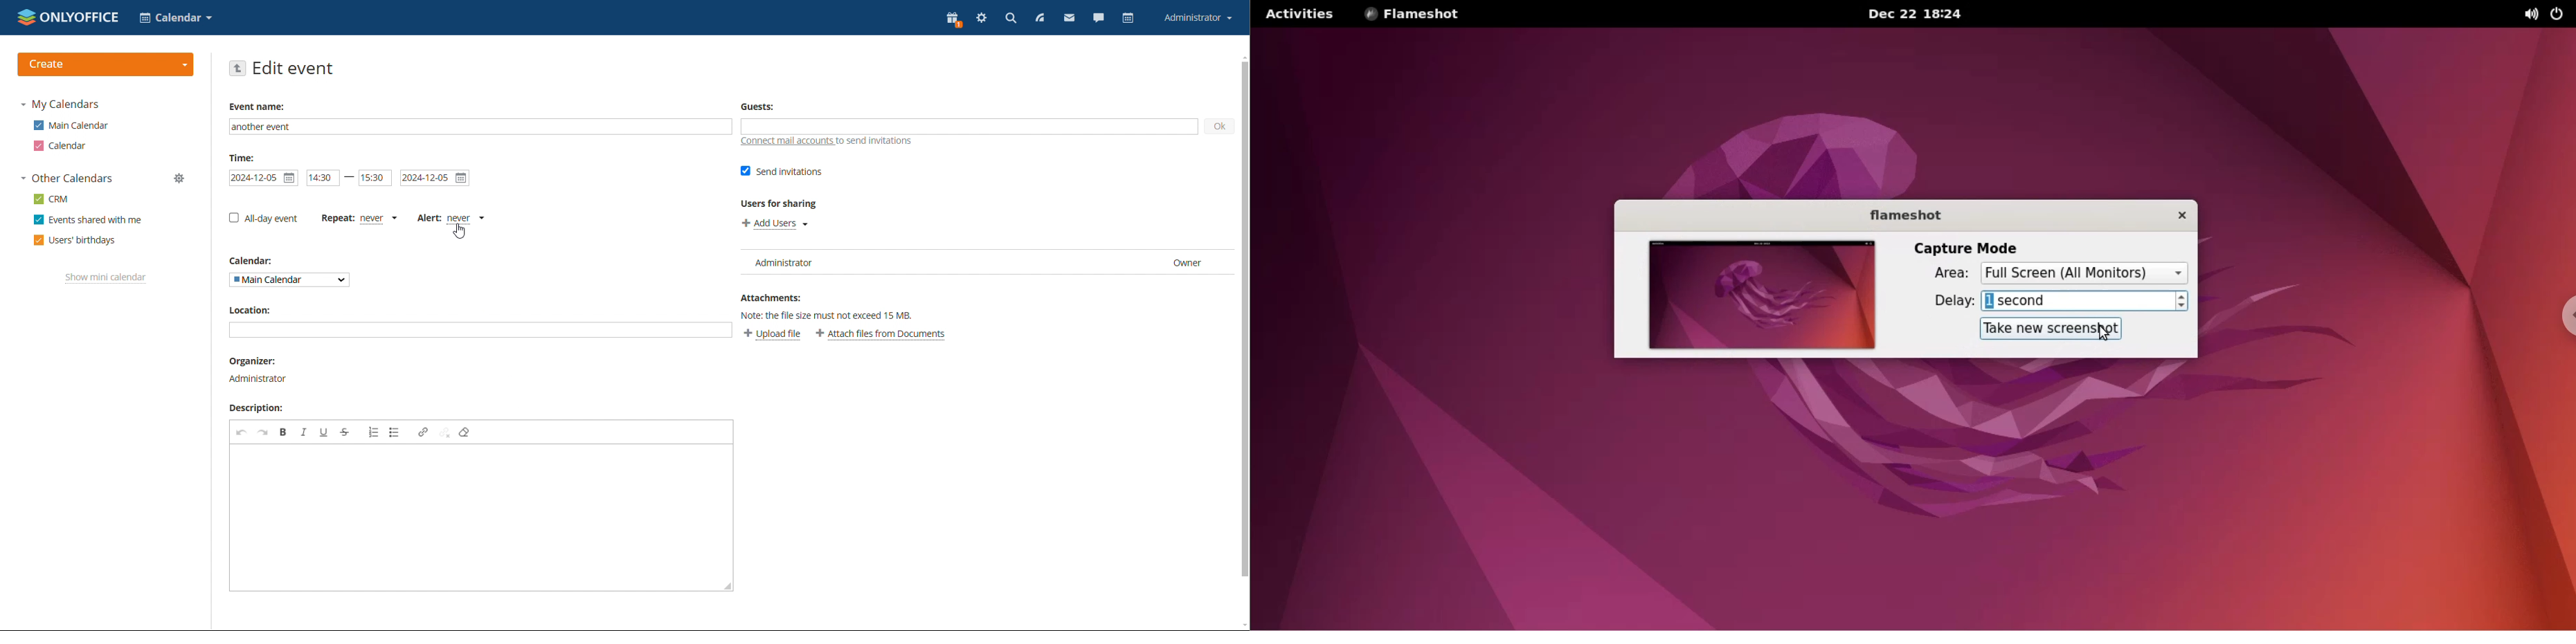  Describe the element at coordinates (1099, 20) in the screenshot. I see `chat` at that location.